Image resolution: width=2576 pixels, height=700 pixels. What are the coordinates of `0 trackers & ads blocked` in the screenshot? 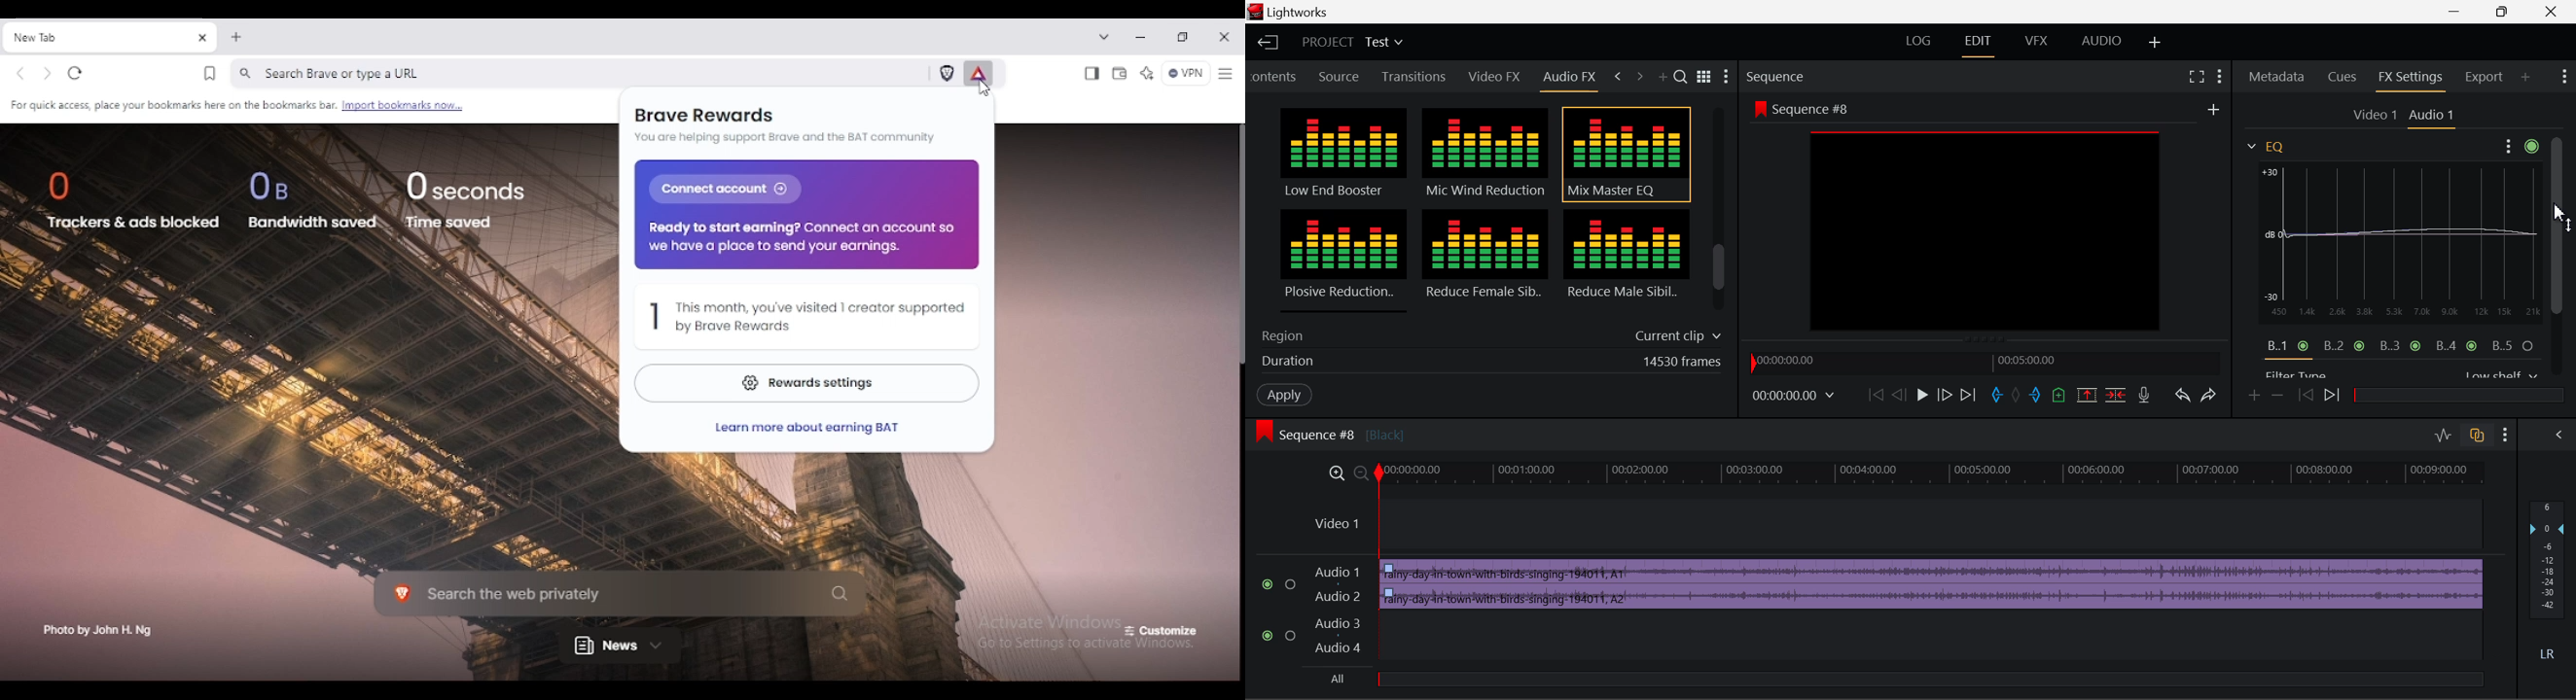 It's located at (130, 199).